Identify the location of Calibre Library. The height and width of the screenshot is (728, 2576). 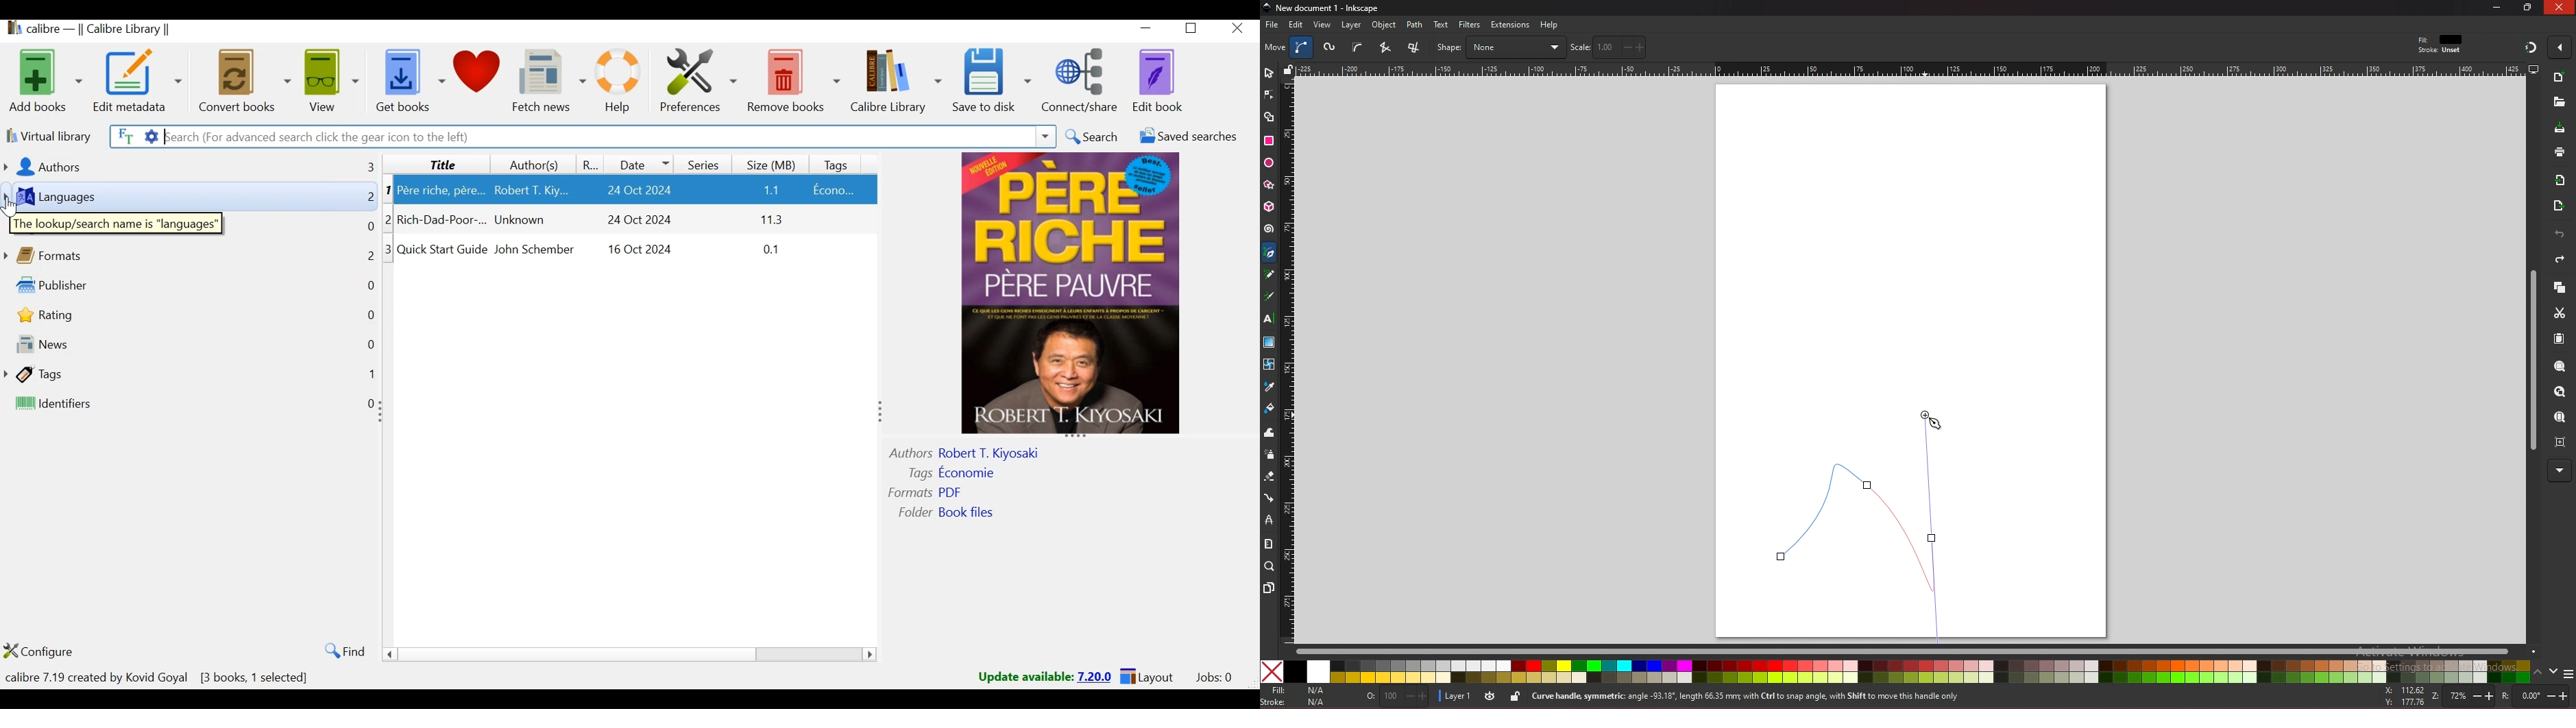
(895, 81).